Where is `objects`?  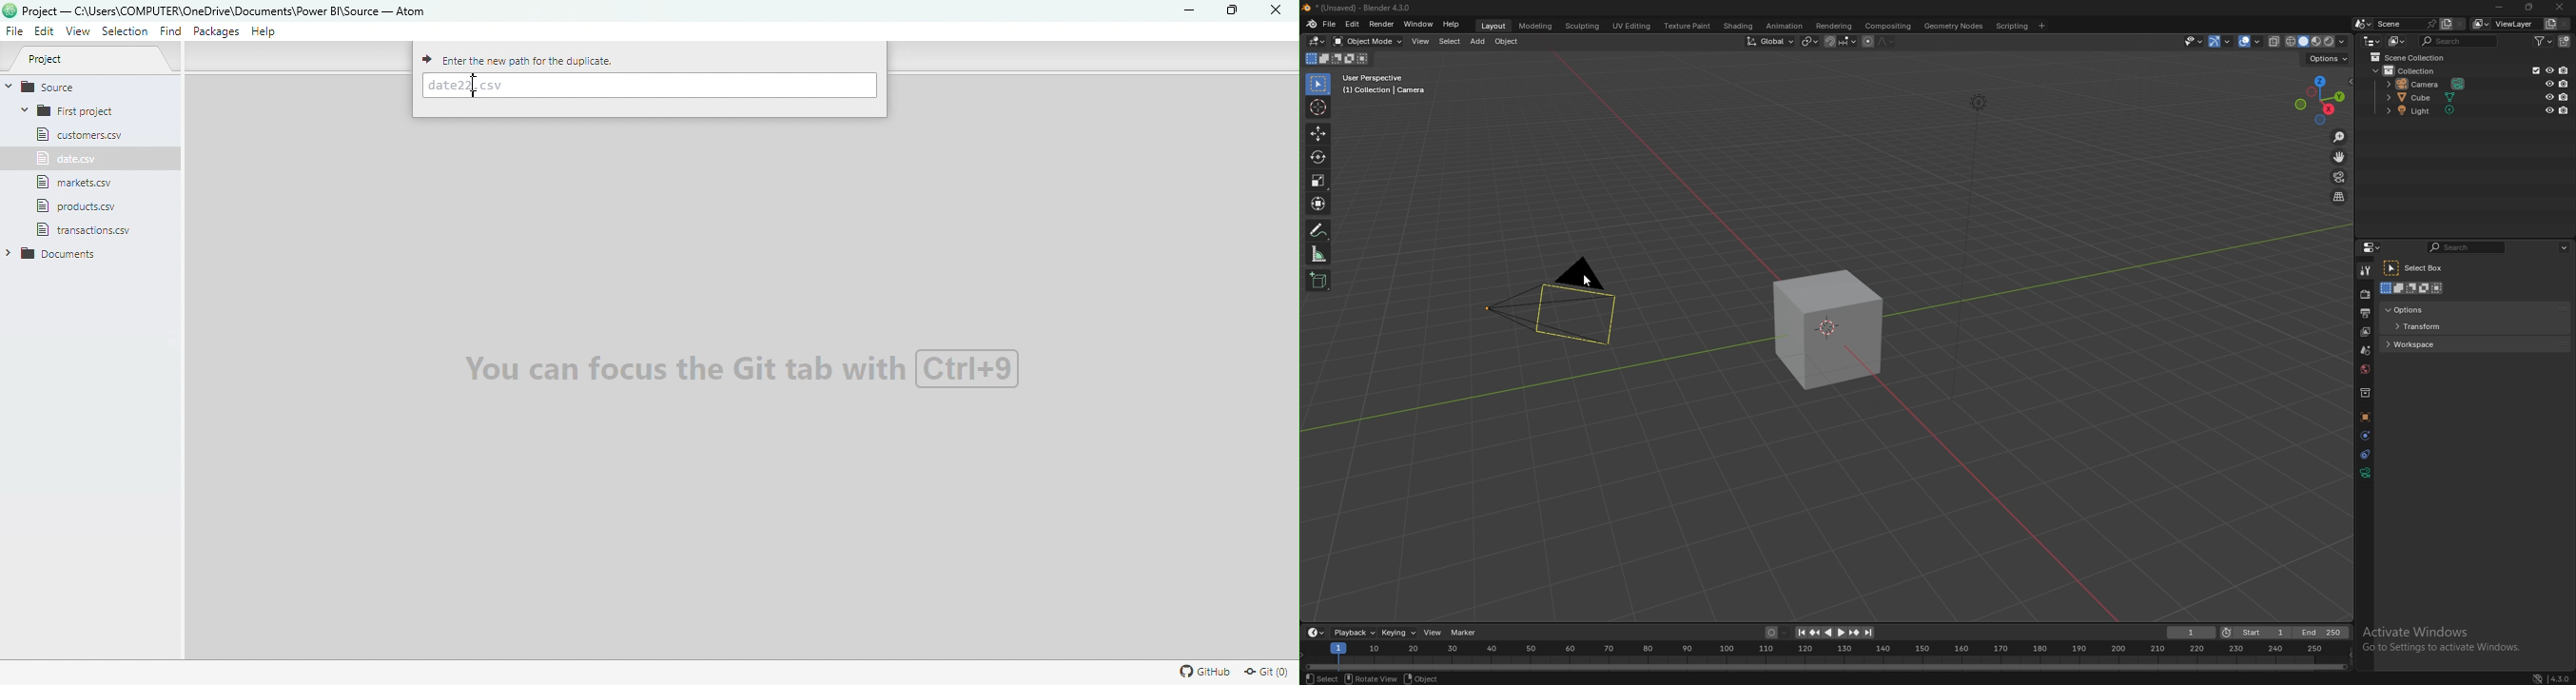
objects is located at coordinates (2365, 417).